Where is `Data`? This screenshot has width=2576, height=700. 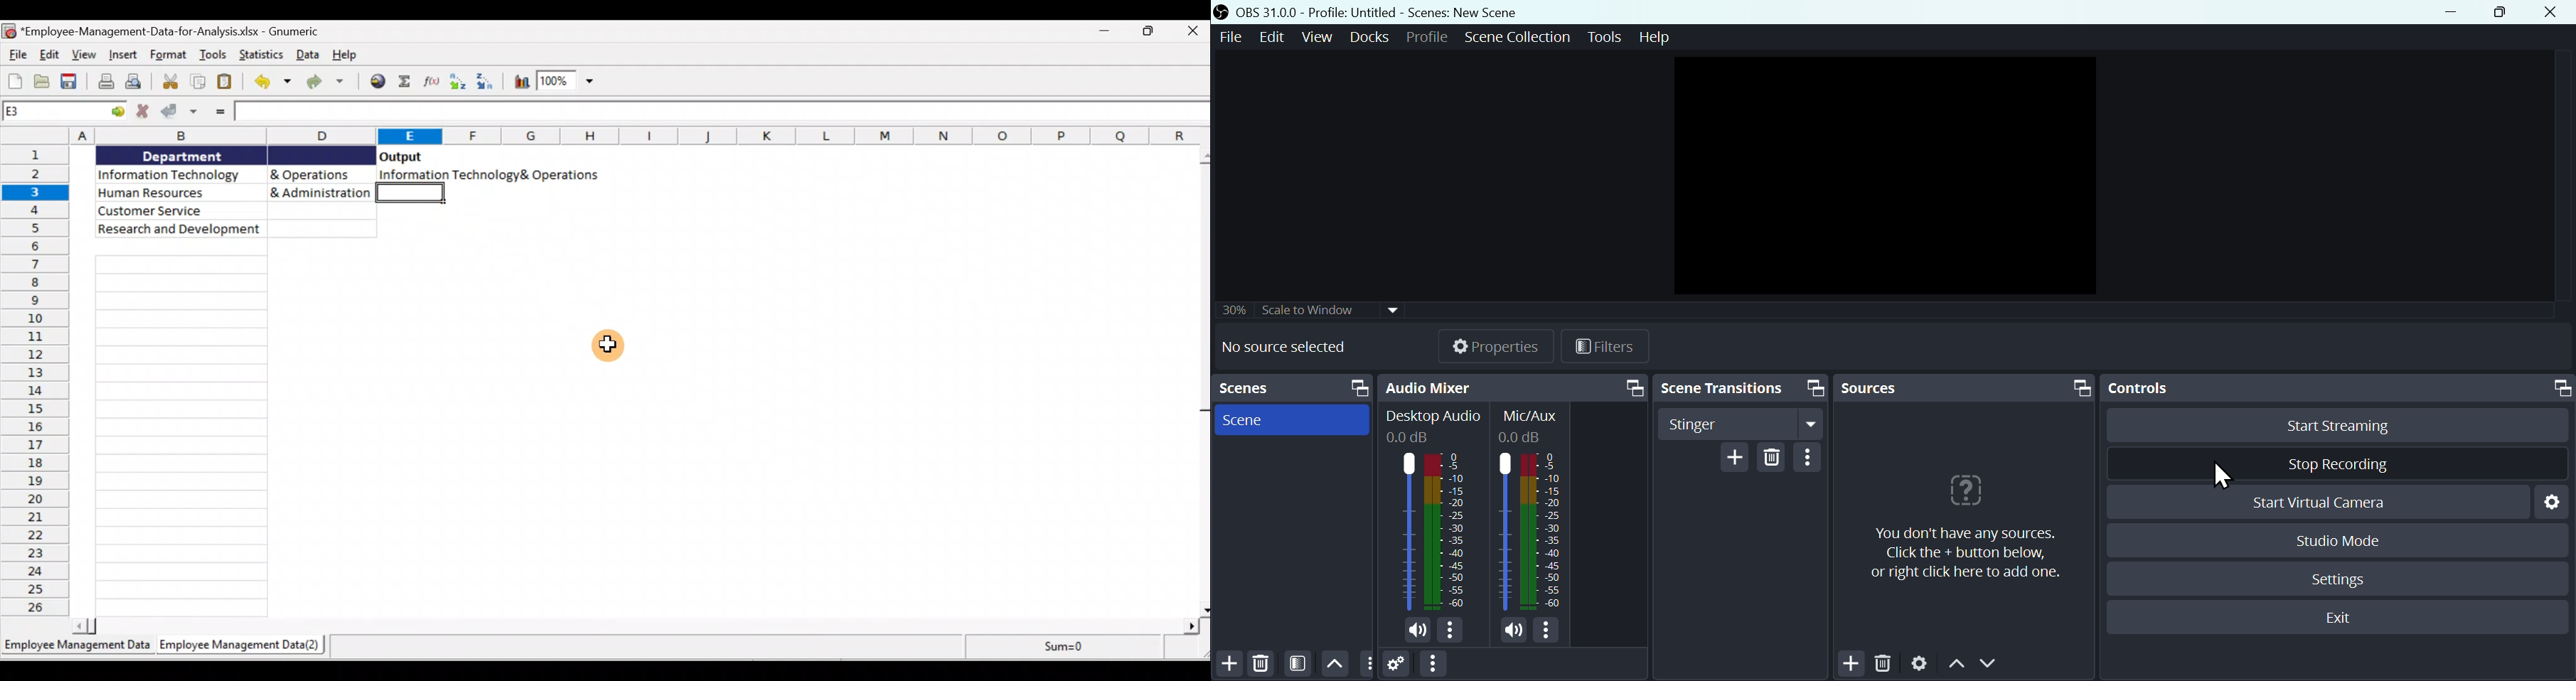 Data is located at coordinates (308, 55).